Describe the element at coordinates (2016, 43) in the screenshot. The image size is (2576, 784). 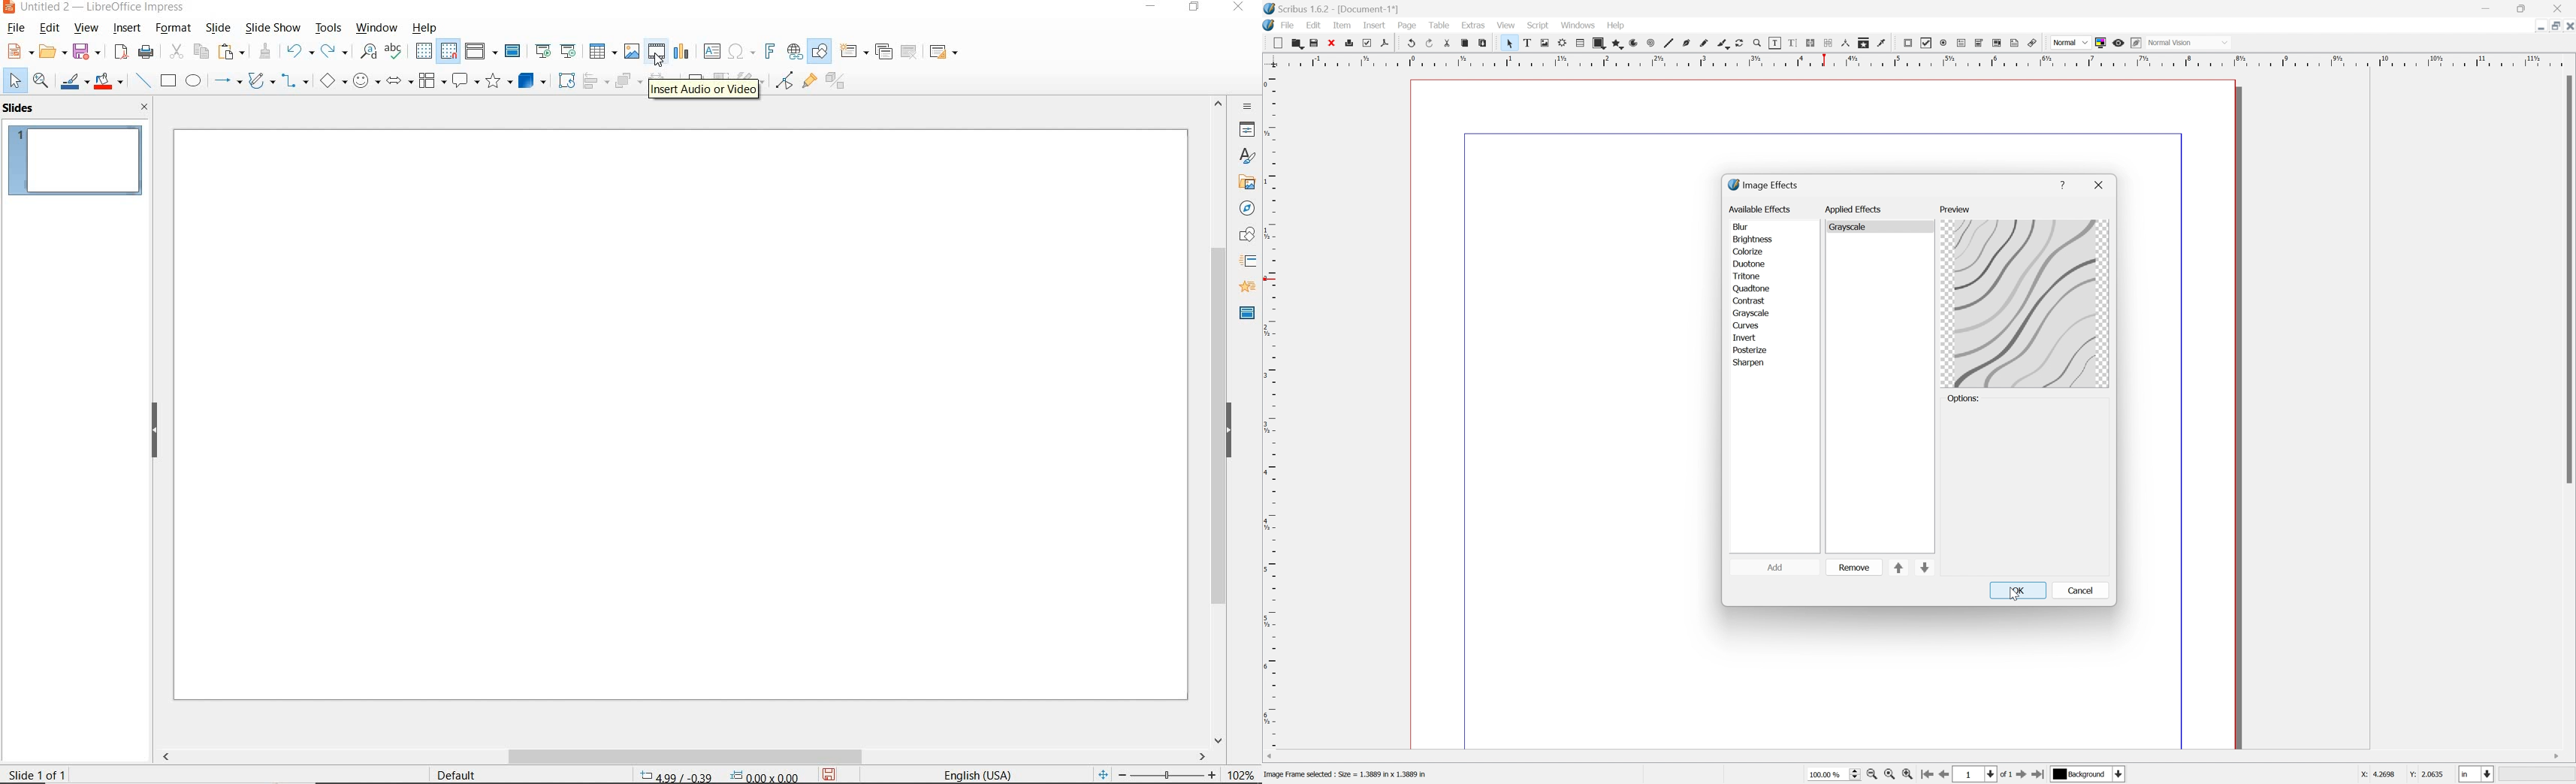
I see `Text annotation` at that location.